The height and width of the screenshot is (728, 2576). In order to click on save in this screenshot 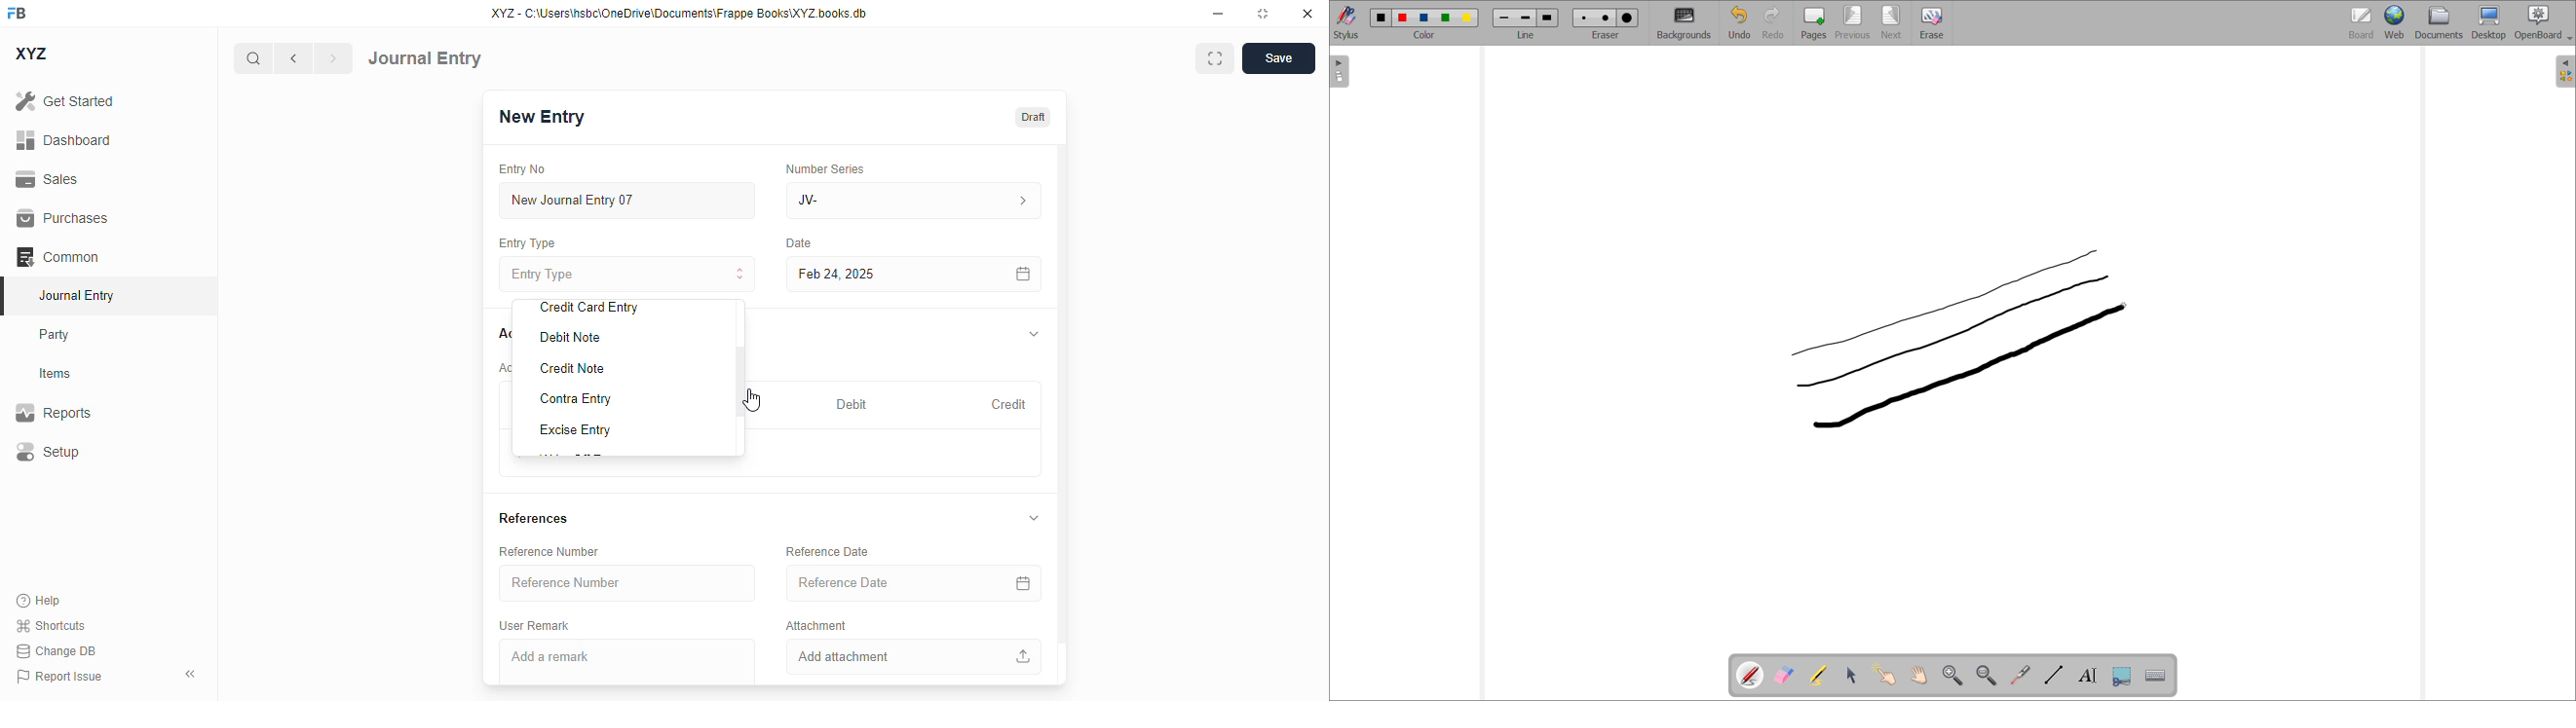, I will do `click(1278, 58)`.